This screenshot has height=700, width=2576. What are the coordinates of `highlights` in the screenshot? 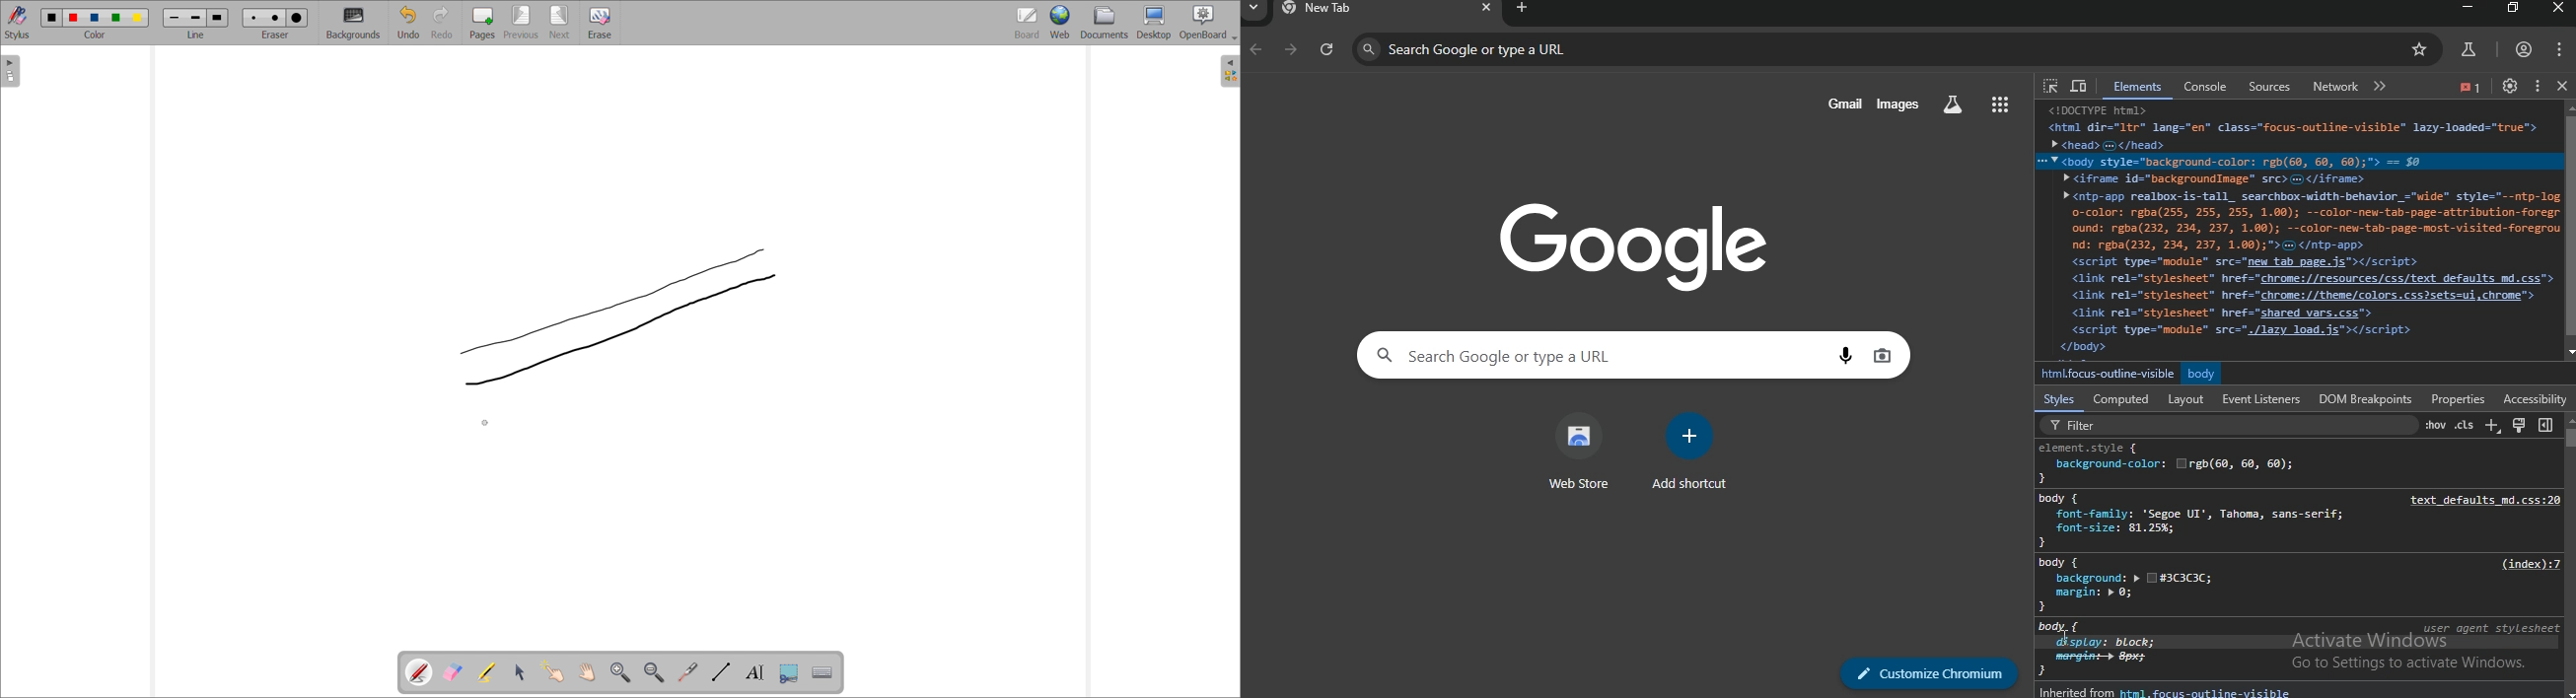 It's located at (487, 672).